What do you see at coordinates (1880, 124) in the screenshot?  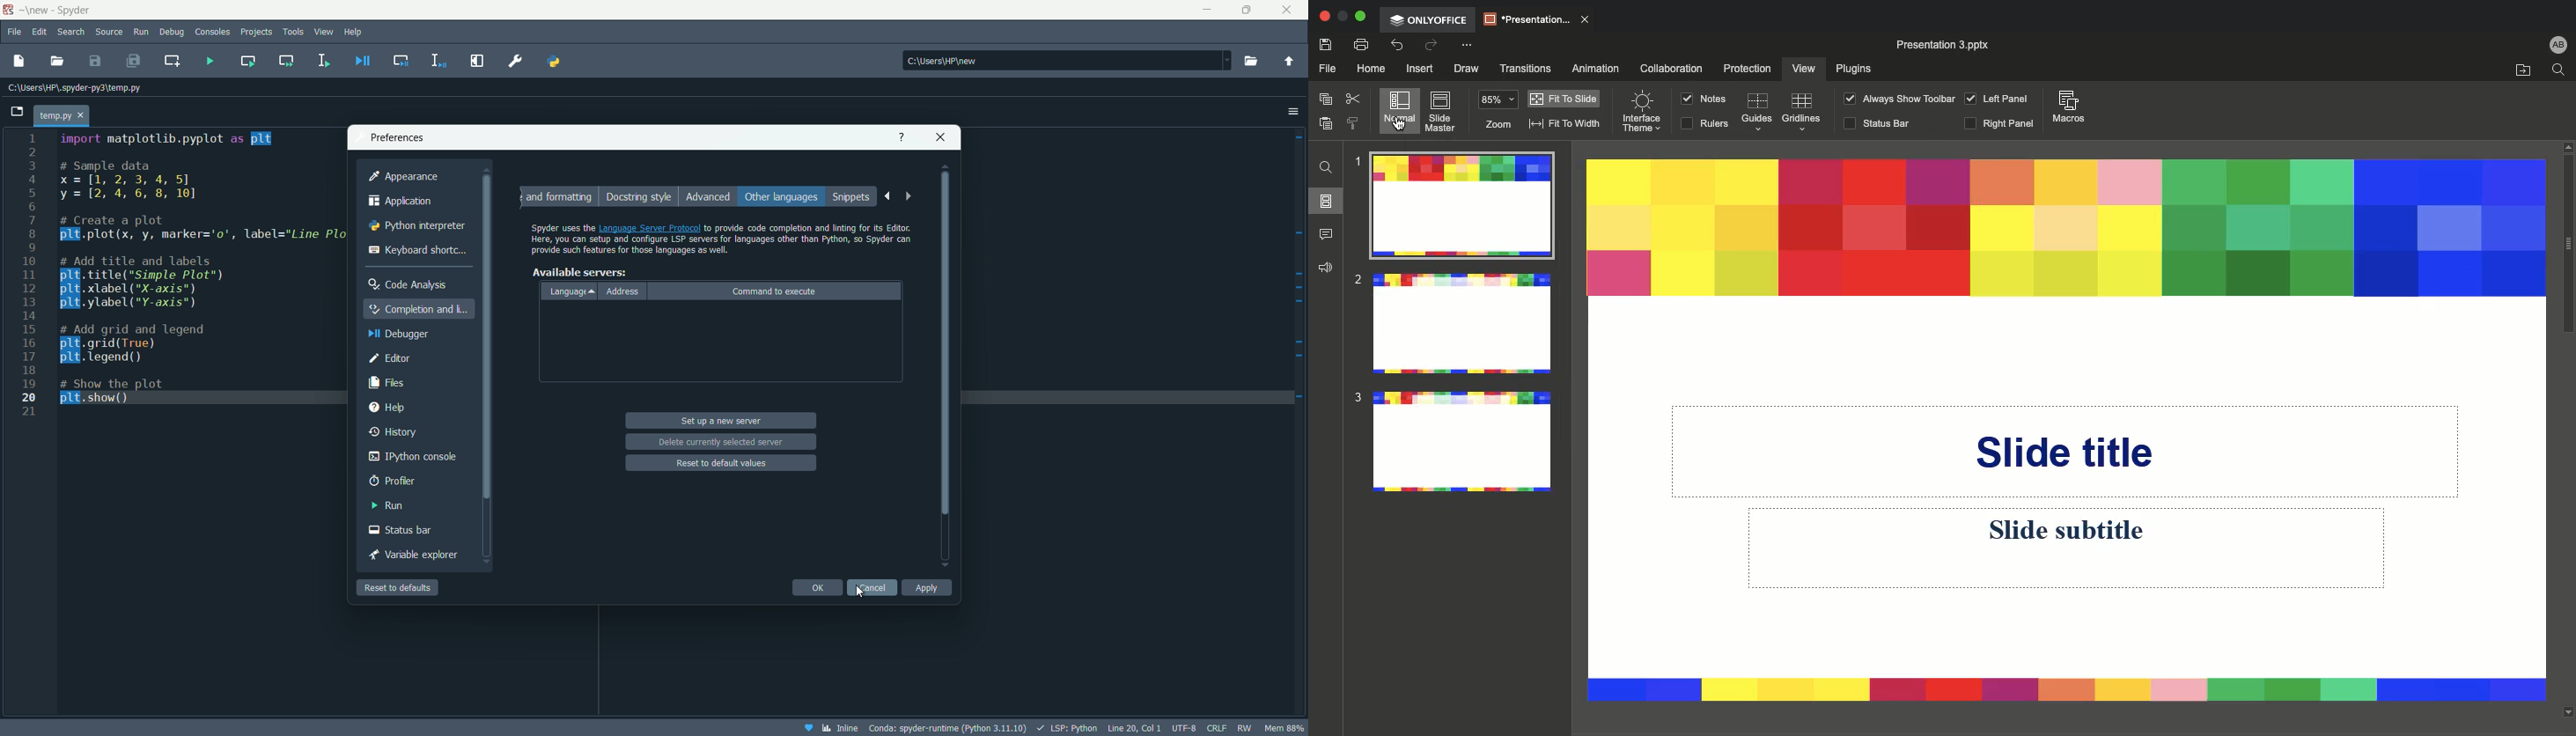 I see `Status bar` at bounding box center [1880, 124].